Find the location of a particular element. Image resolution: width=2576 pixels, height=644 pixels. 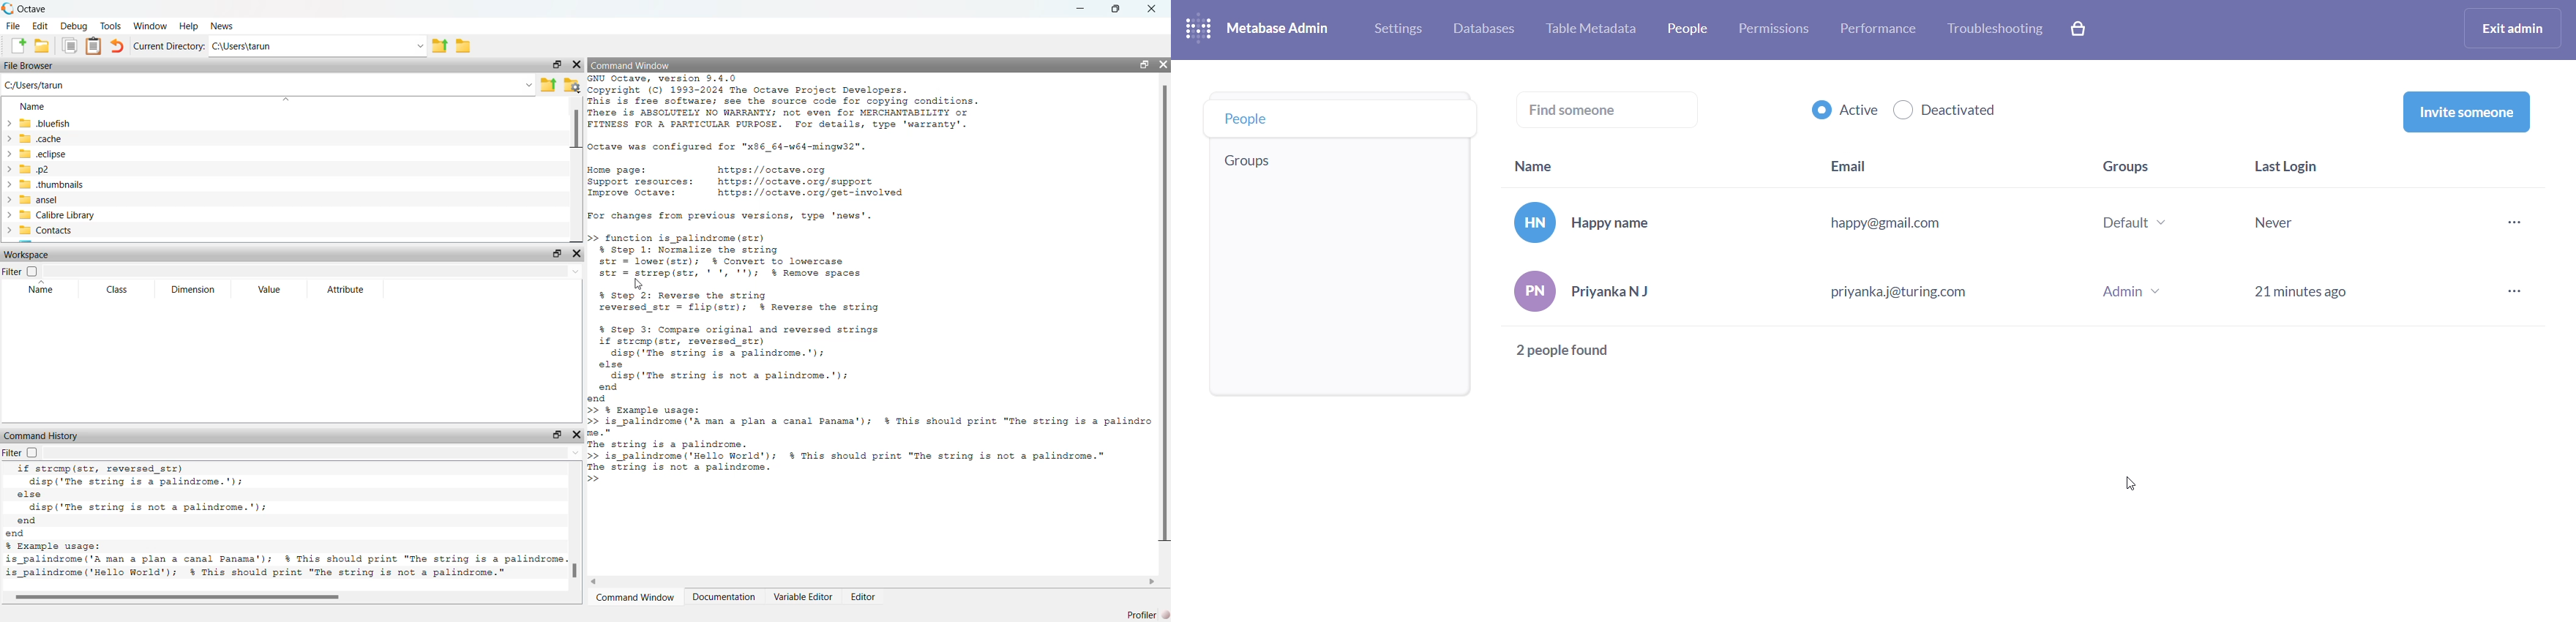

one directory up is located at coordinates (439, 46).